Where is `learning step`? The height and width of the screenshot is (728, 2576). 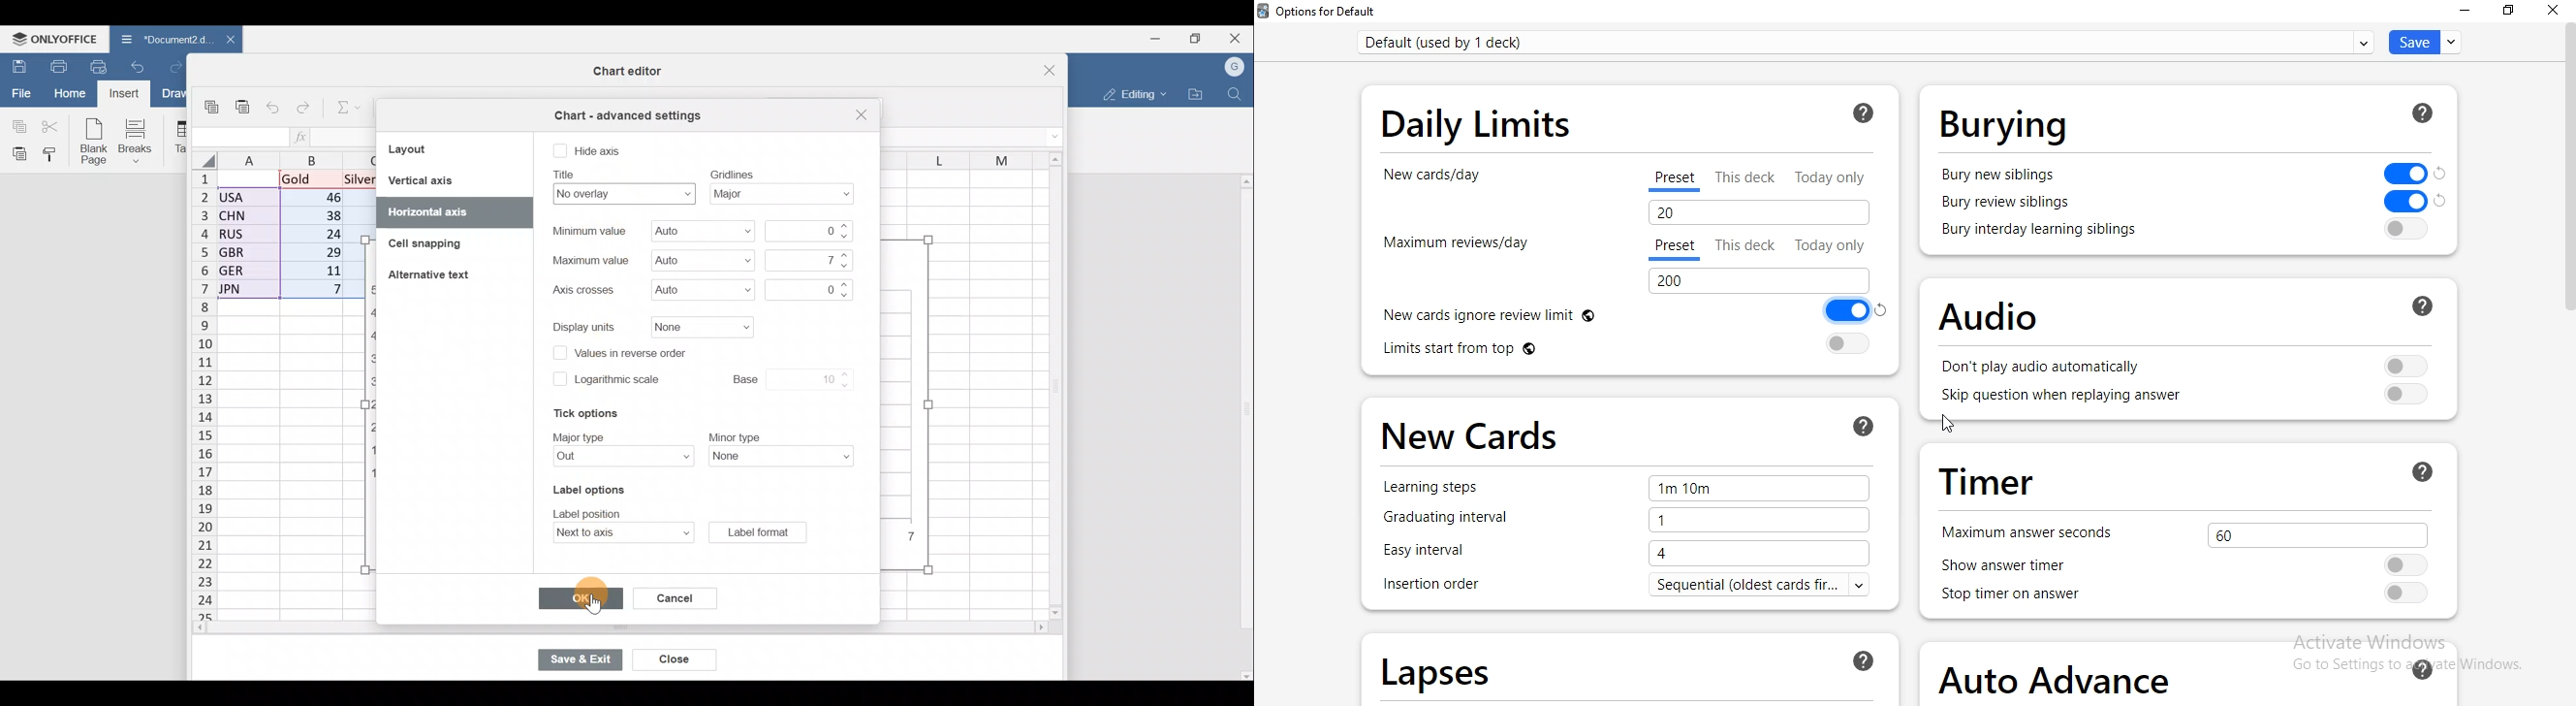 learning step is located at coordinates (1438, 487).